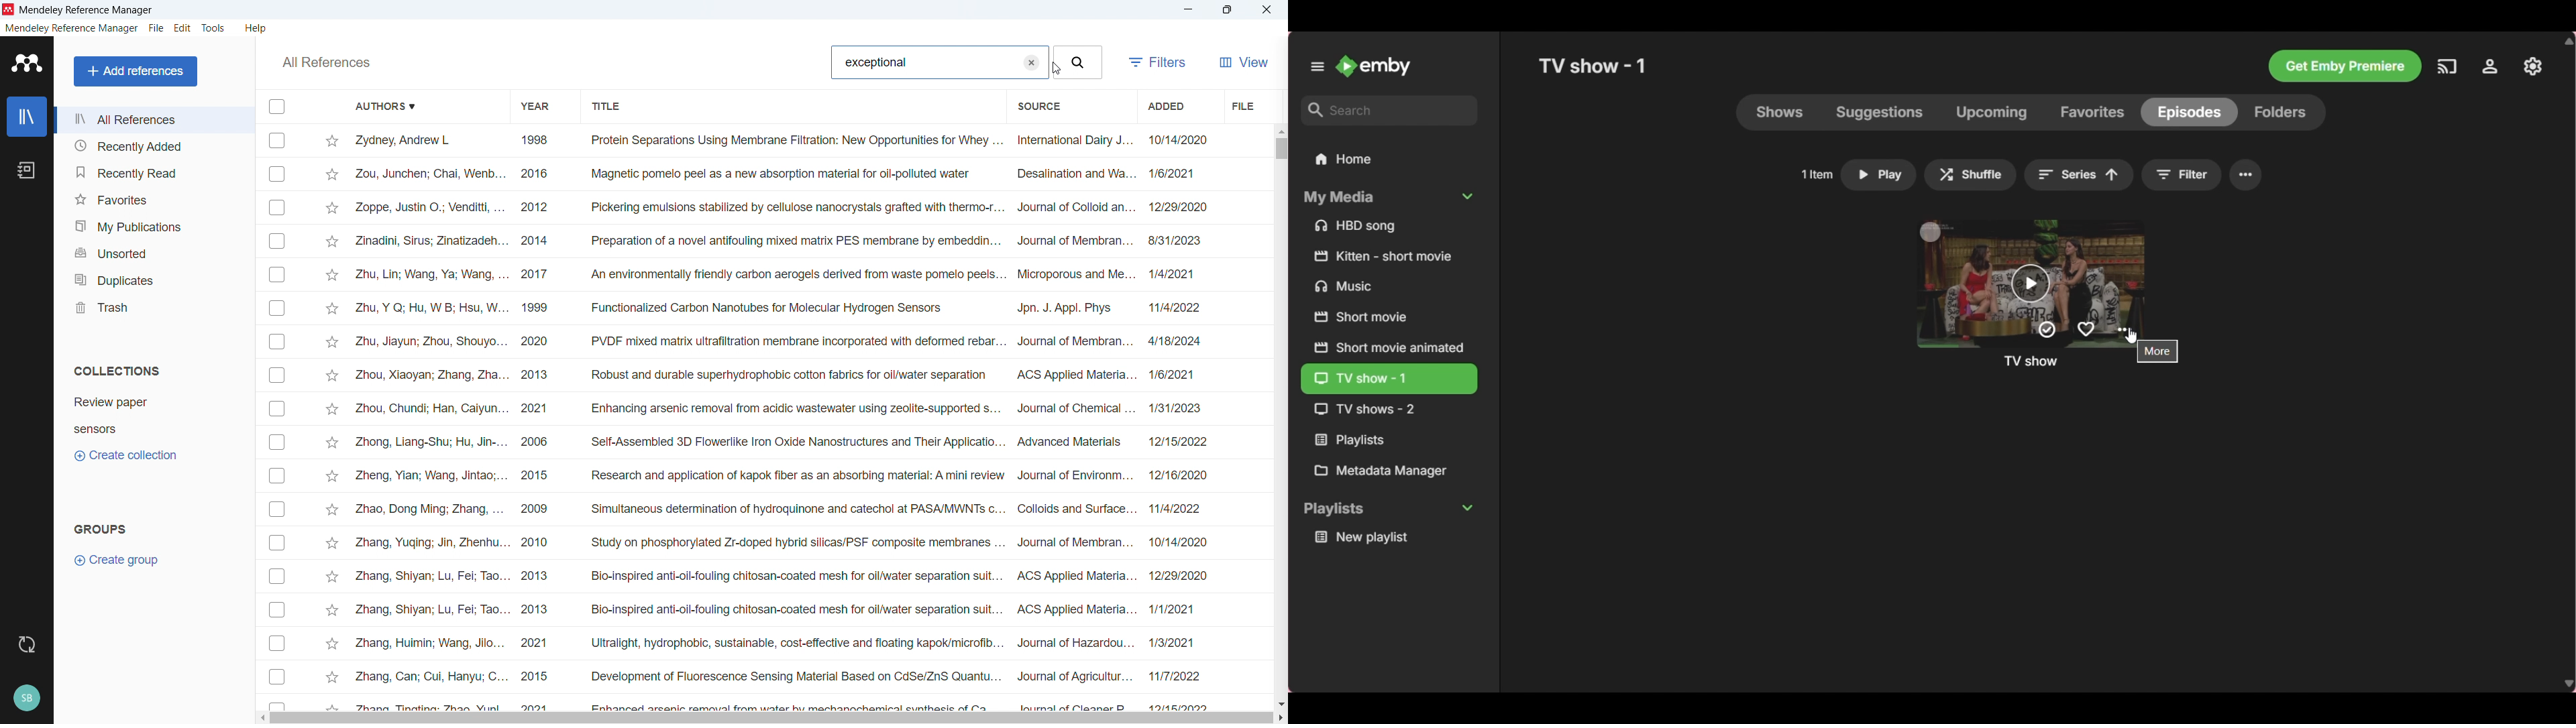 The image size is (2576, 728). What do you see at coordinates (2031, 361) in the screenshot?
I see `Episode title` at bounding box center [2031, 361].